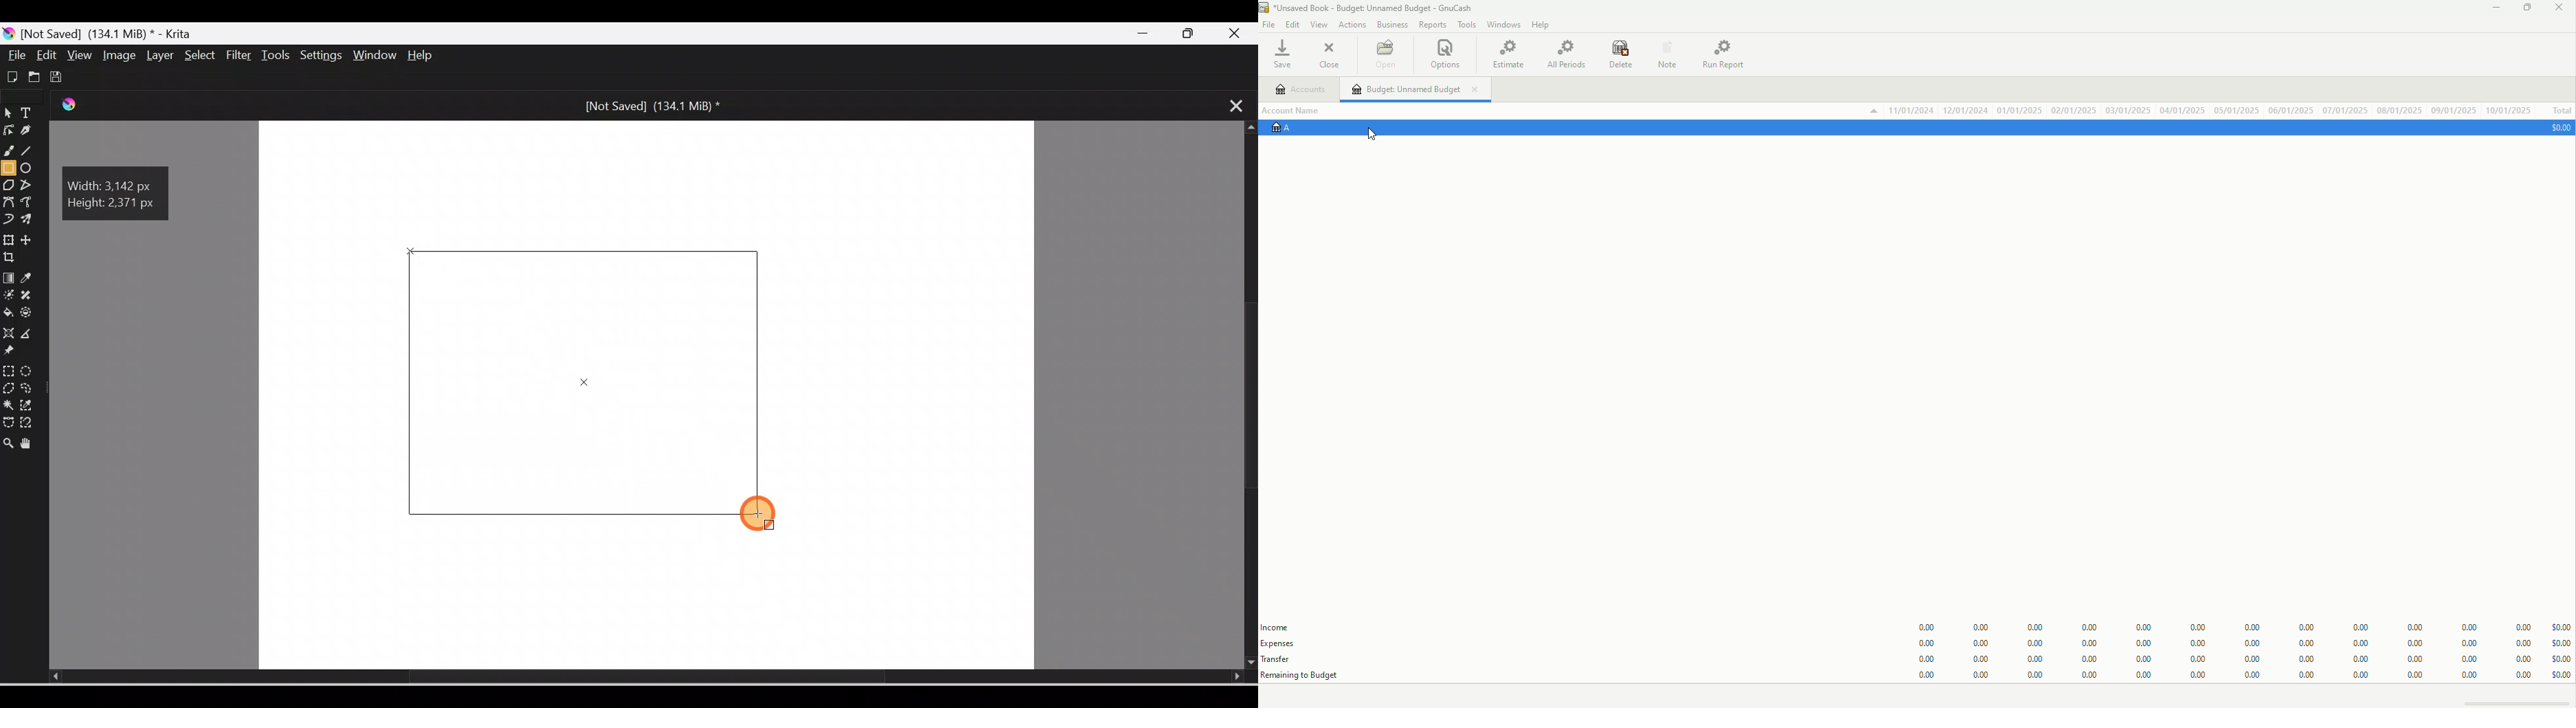 The image size is (2576, 728). I want to click on Assistant tool, so click(8, 333).